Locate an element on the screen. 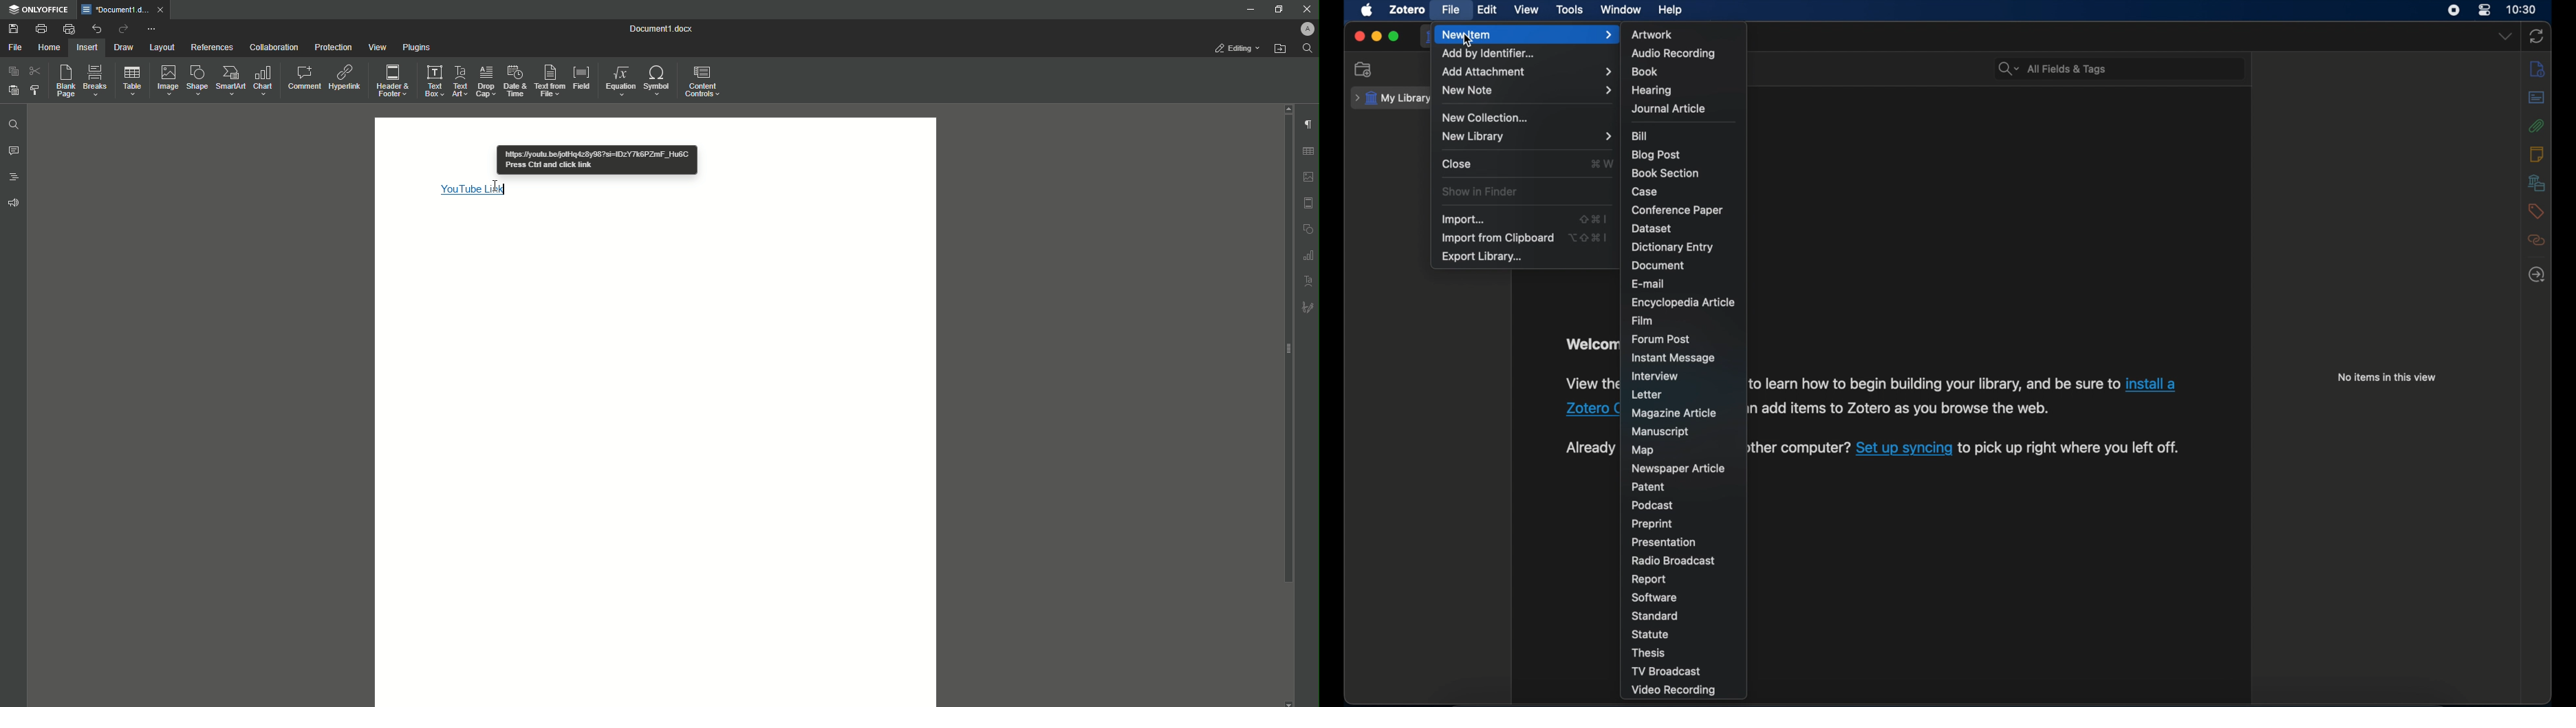 Image resolution: width=2576 pixels, height=728 pixels. new library is located at coordinates (1526, 136).